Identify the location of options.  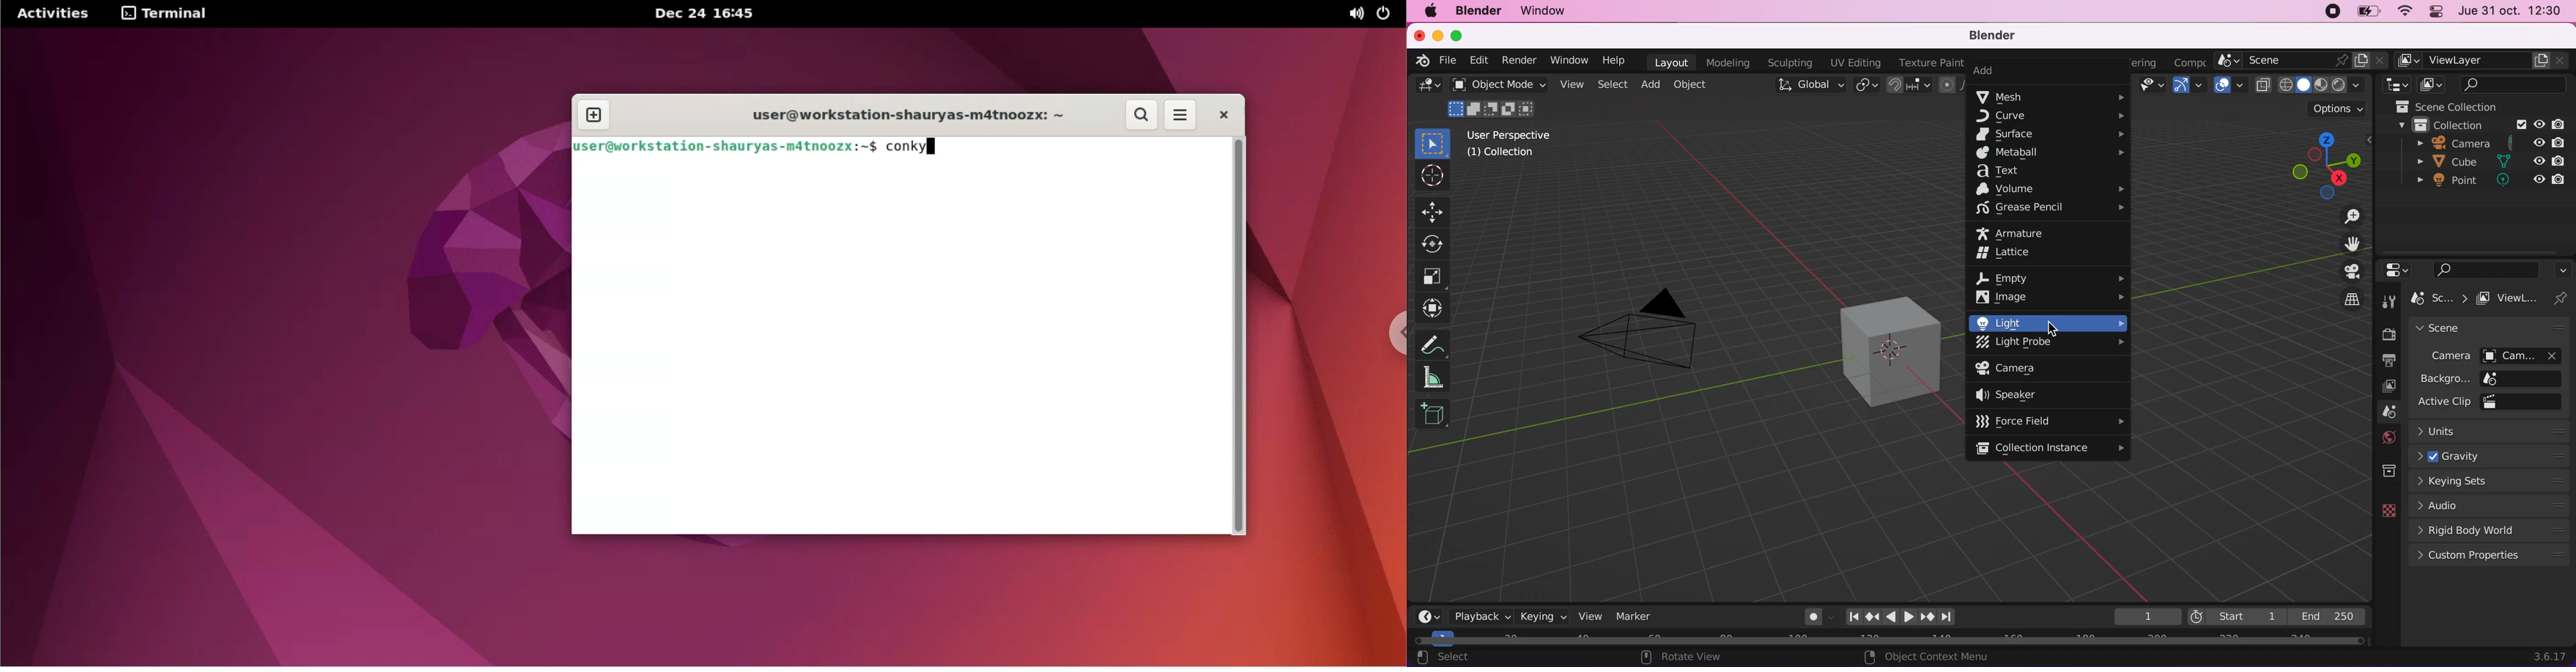
(2562, 269).